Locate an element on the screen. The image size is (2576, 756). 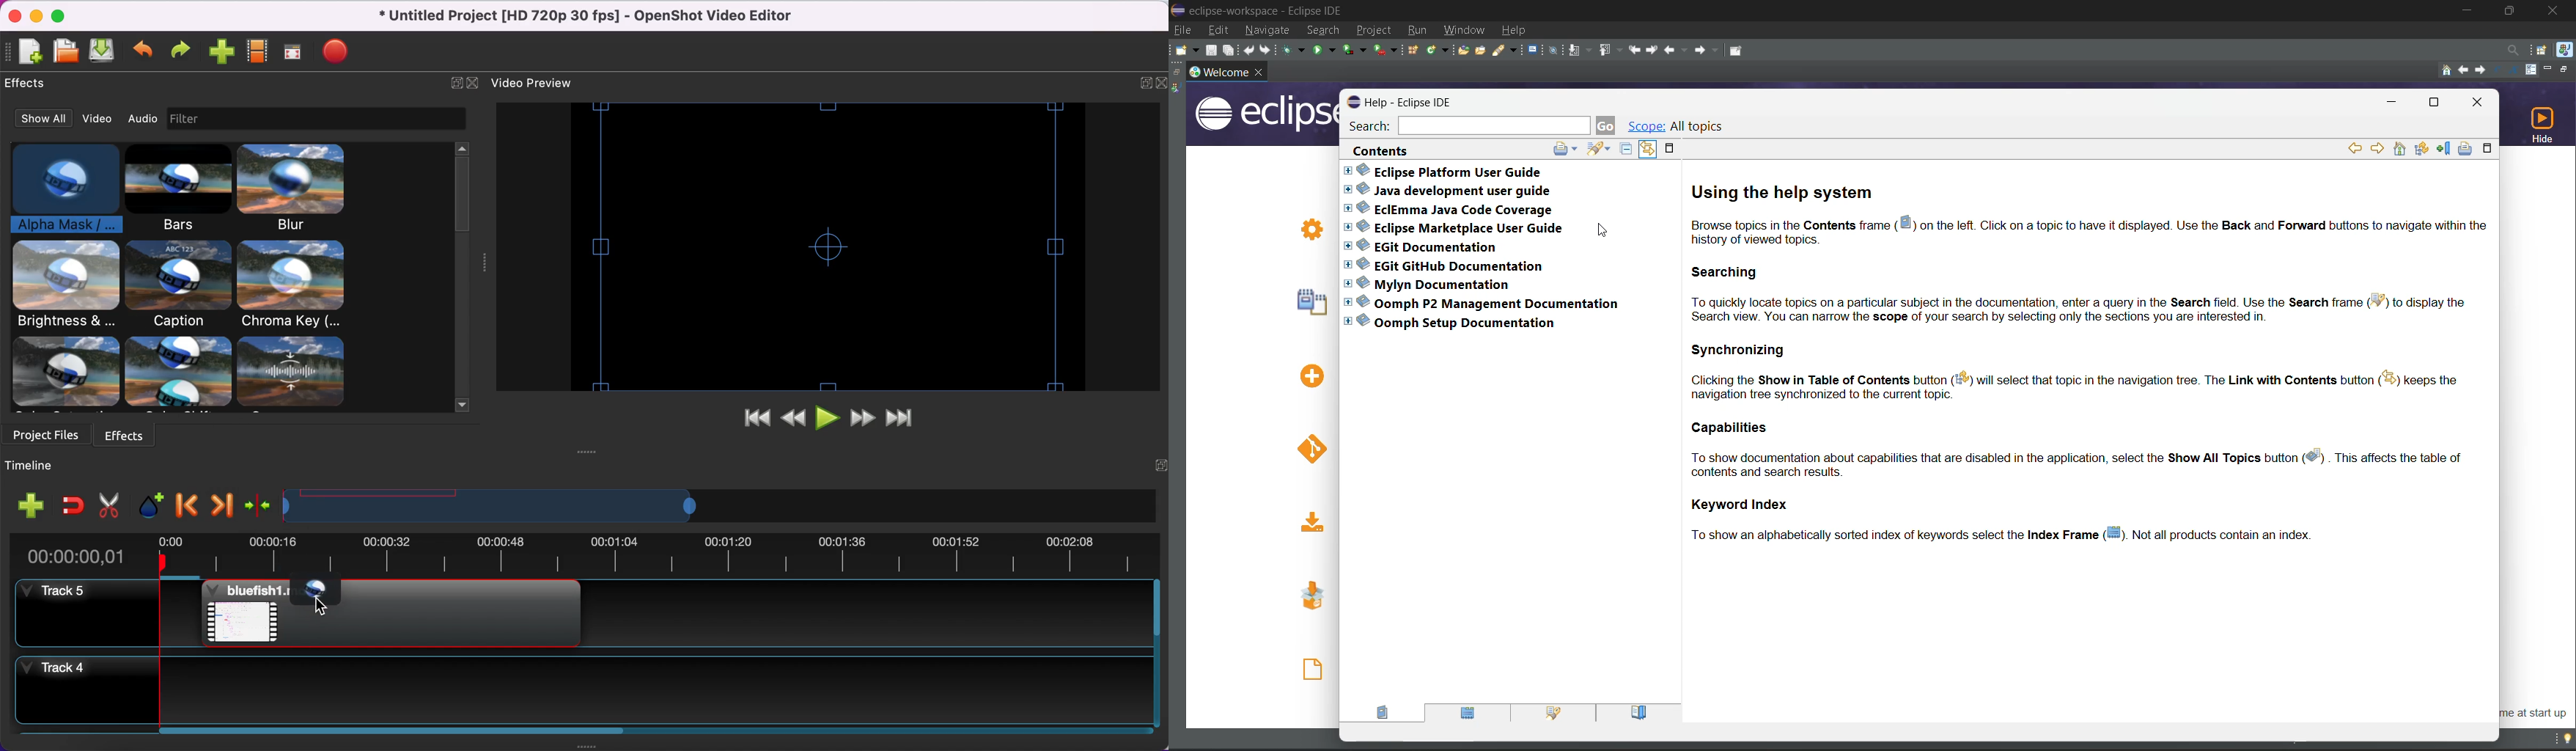
search is located at coordinates (1371, 126).